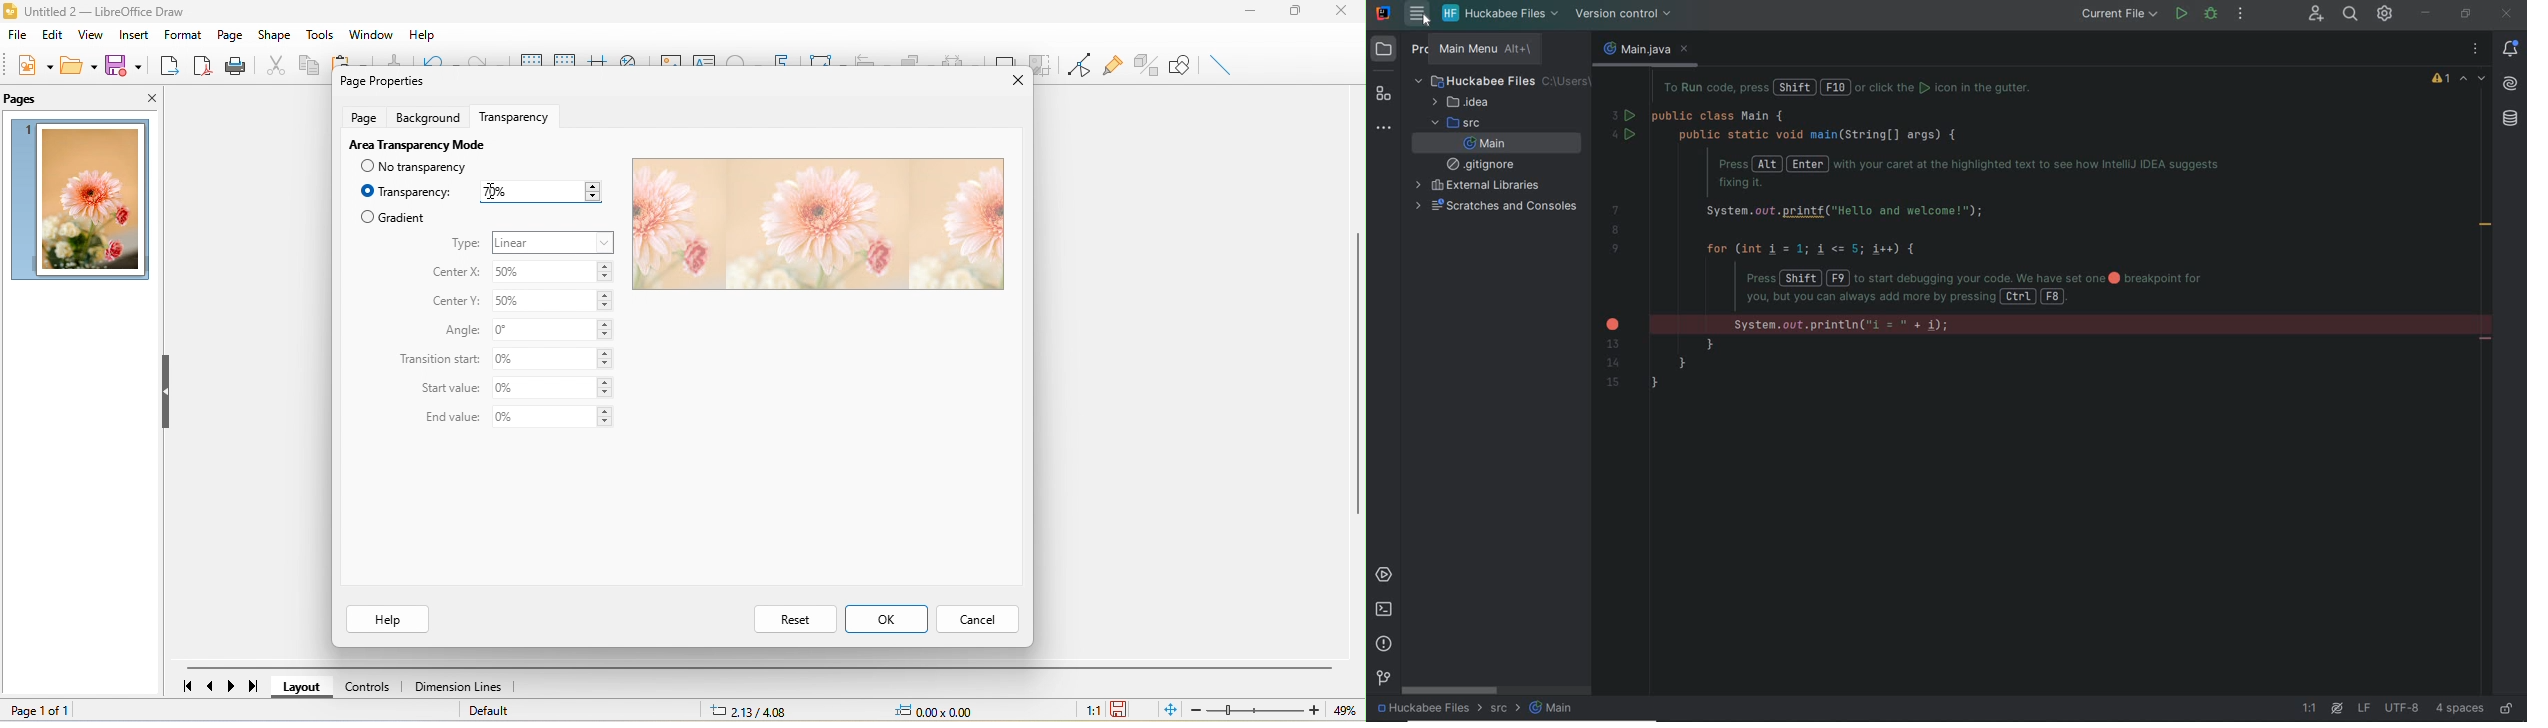 This screenshot has height=728, width=2548. Describe the element at coordinates (1173, 710) in the screenshot. I see `fit to the current window` at that location.